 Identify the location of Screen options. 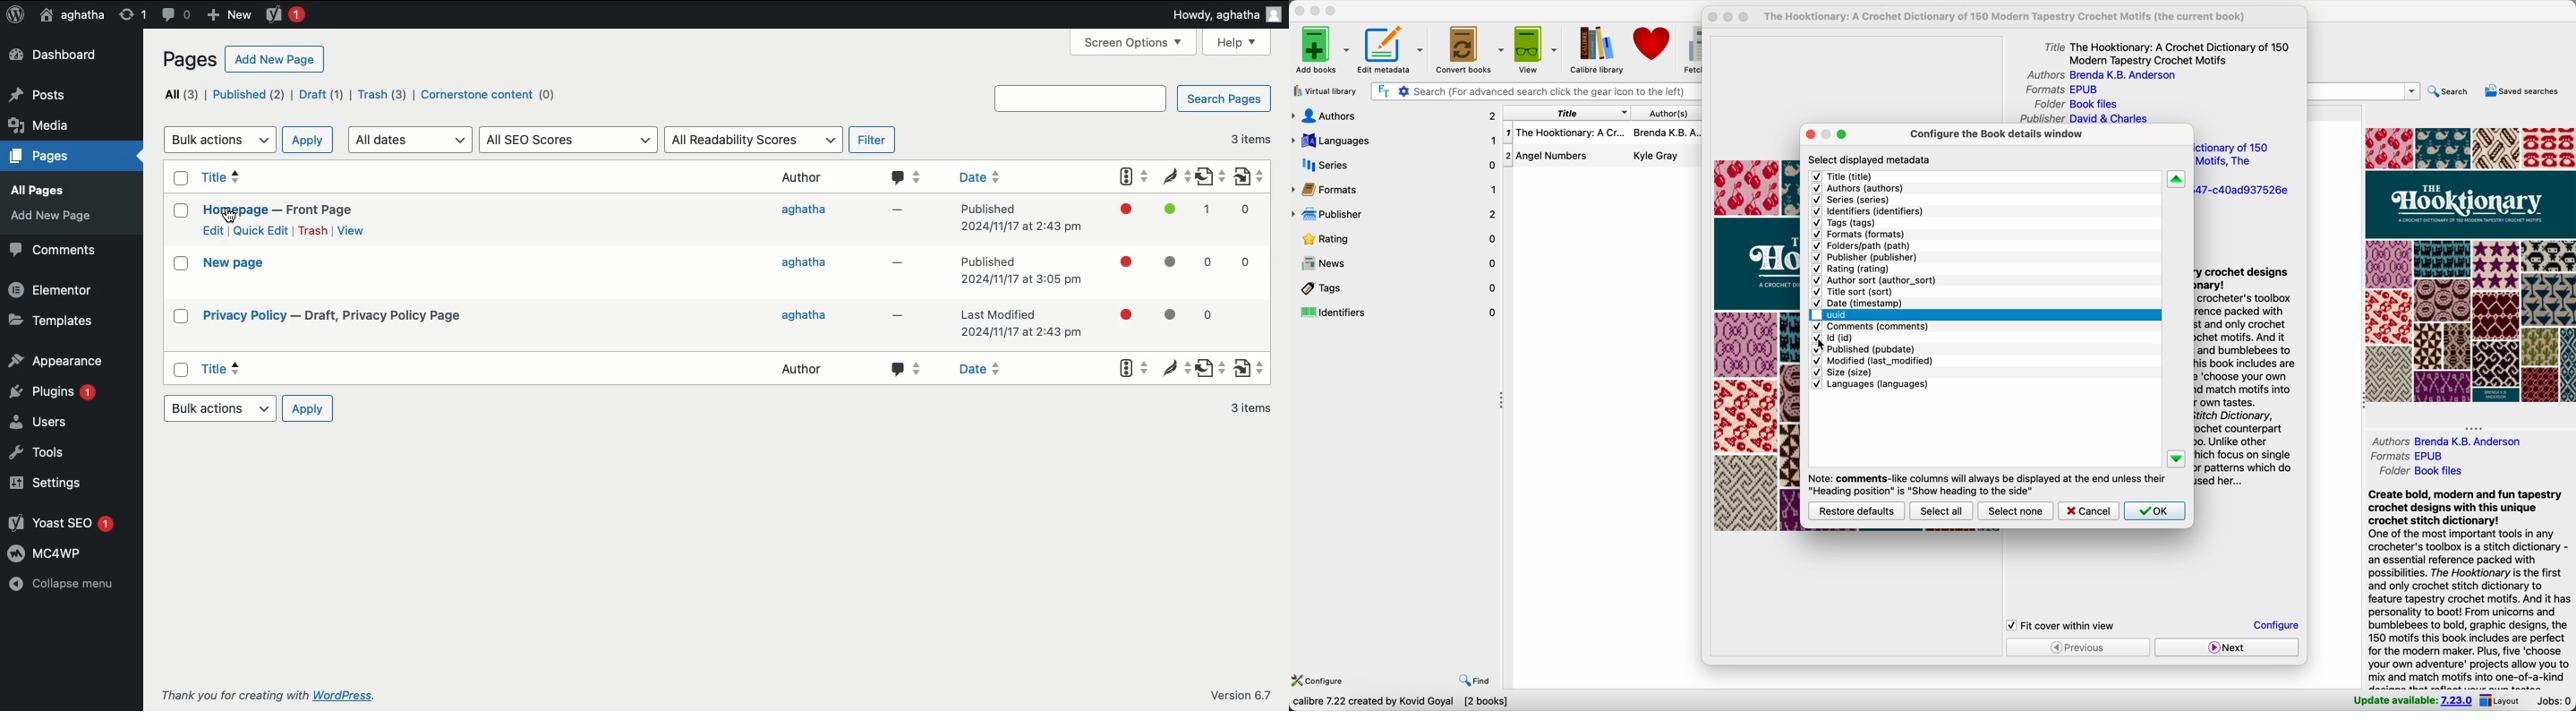
(1134, 43).